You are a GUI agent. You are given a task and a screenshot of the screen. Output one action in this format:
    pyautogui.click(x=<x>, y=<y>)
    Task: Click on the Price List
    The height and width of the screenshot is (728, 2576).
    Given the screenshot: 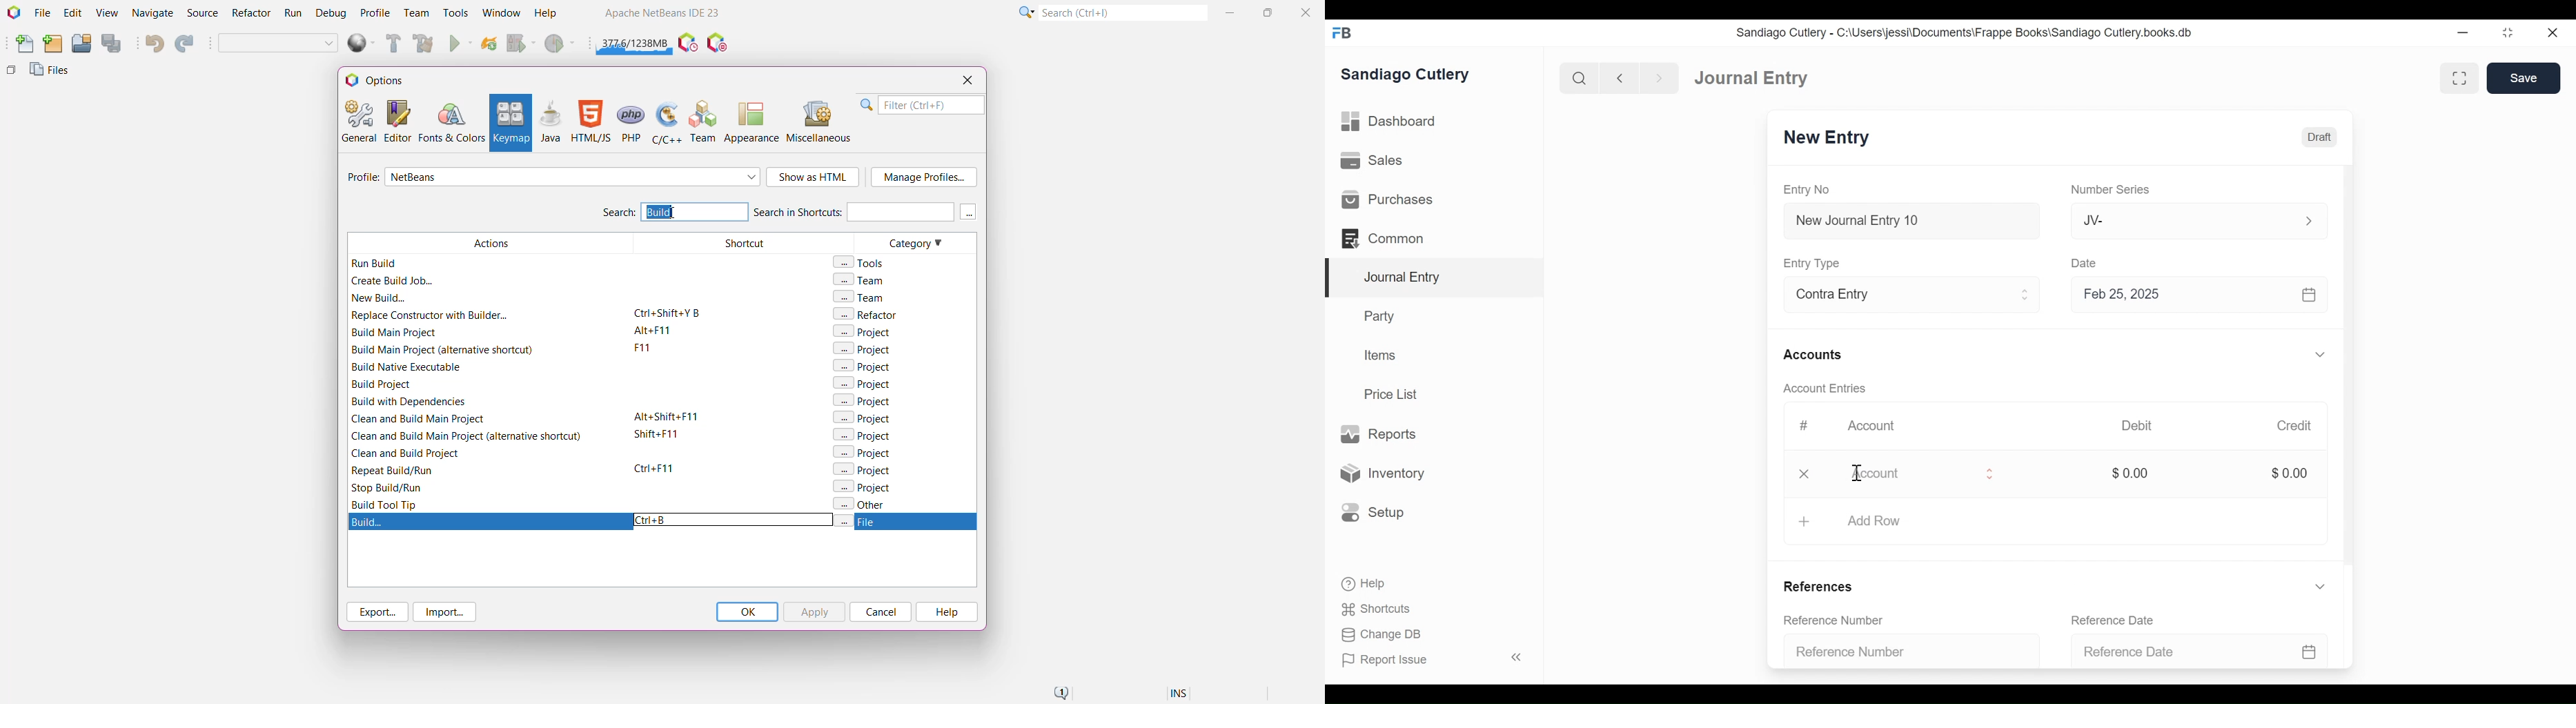 What is the action you would take?
    pyautogui.click(x=1393, y=394)
    